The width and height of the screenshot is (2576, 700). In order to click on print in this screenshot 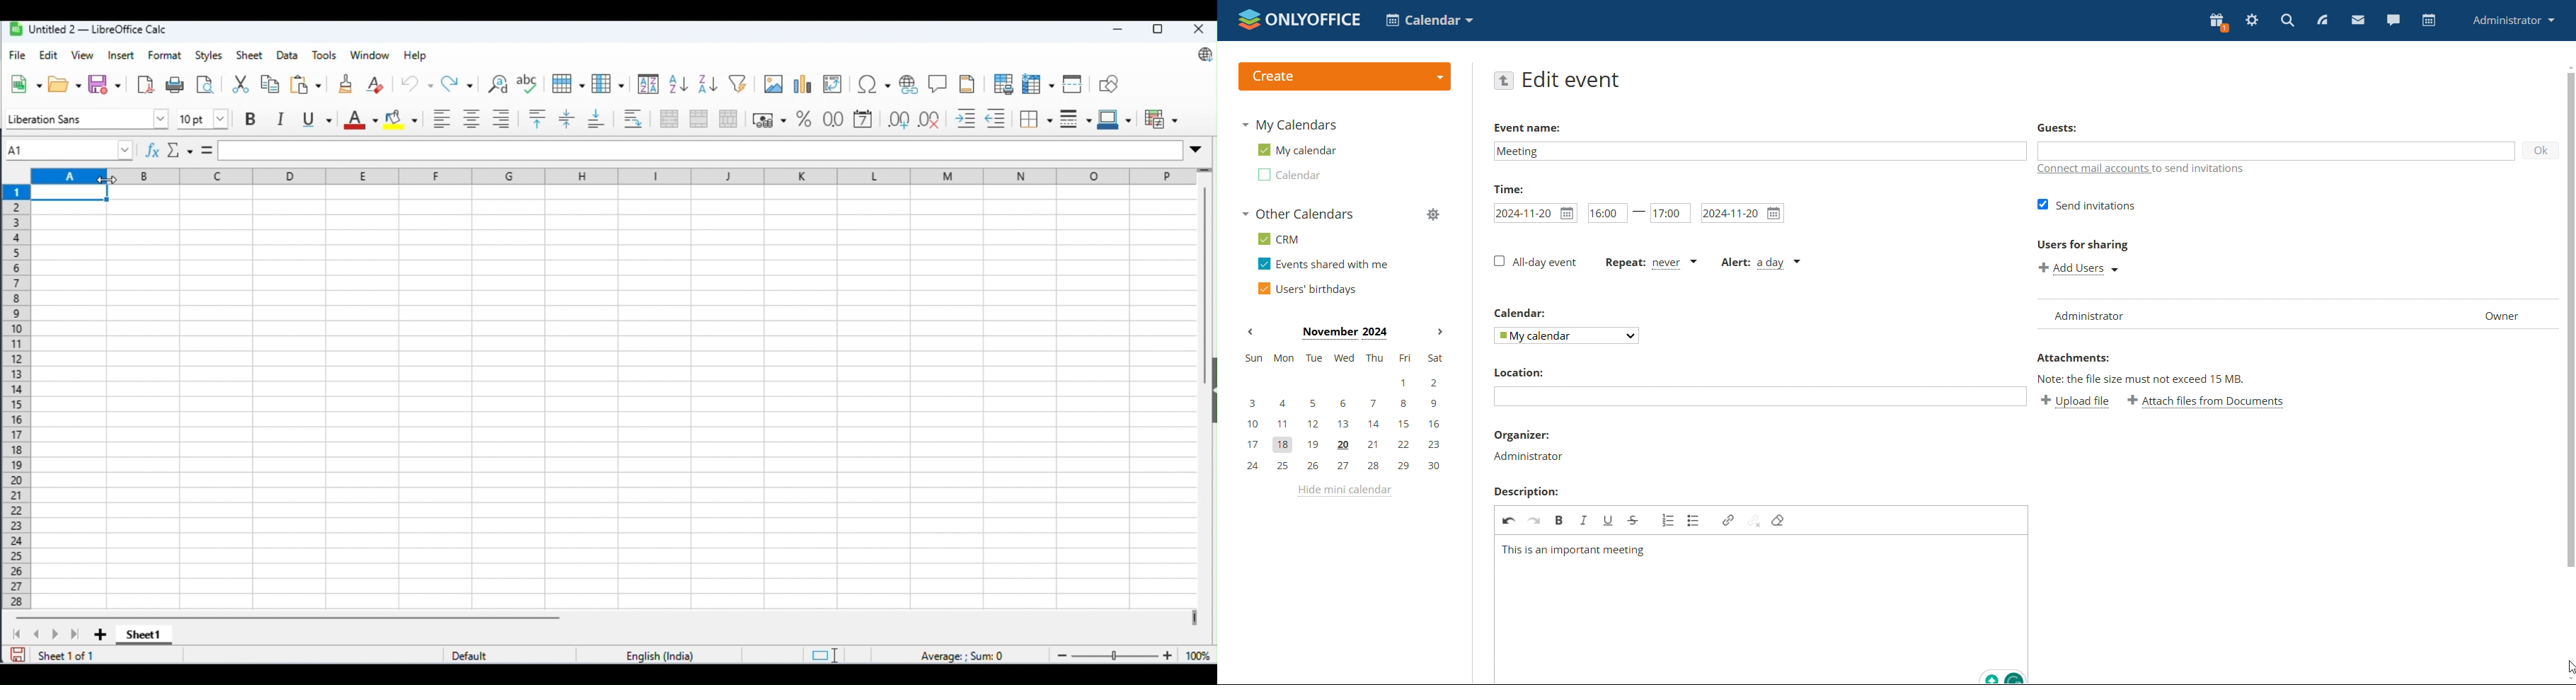, I will do `click(176, 84)`.